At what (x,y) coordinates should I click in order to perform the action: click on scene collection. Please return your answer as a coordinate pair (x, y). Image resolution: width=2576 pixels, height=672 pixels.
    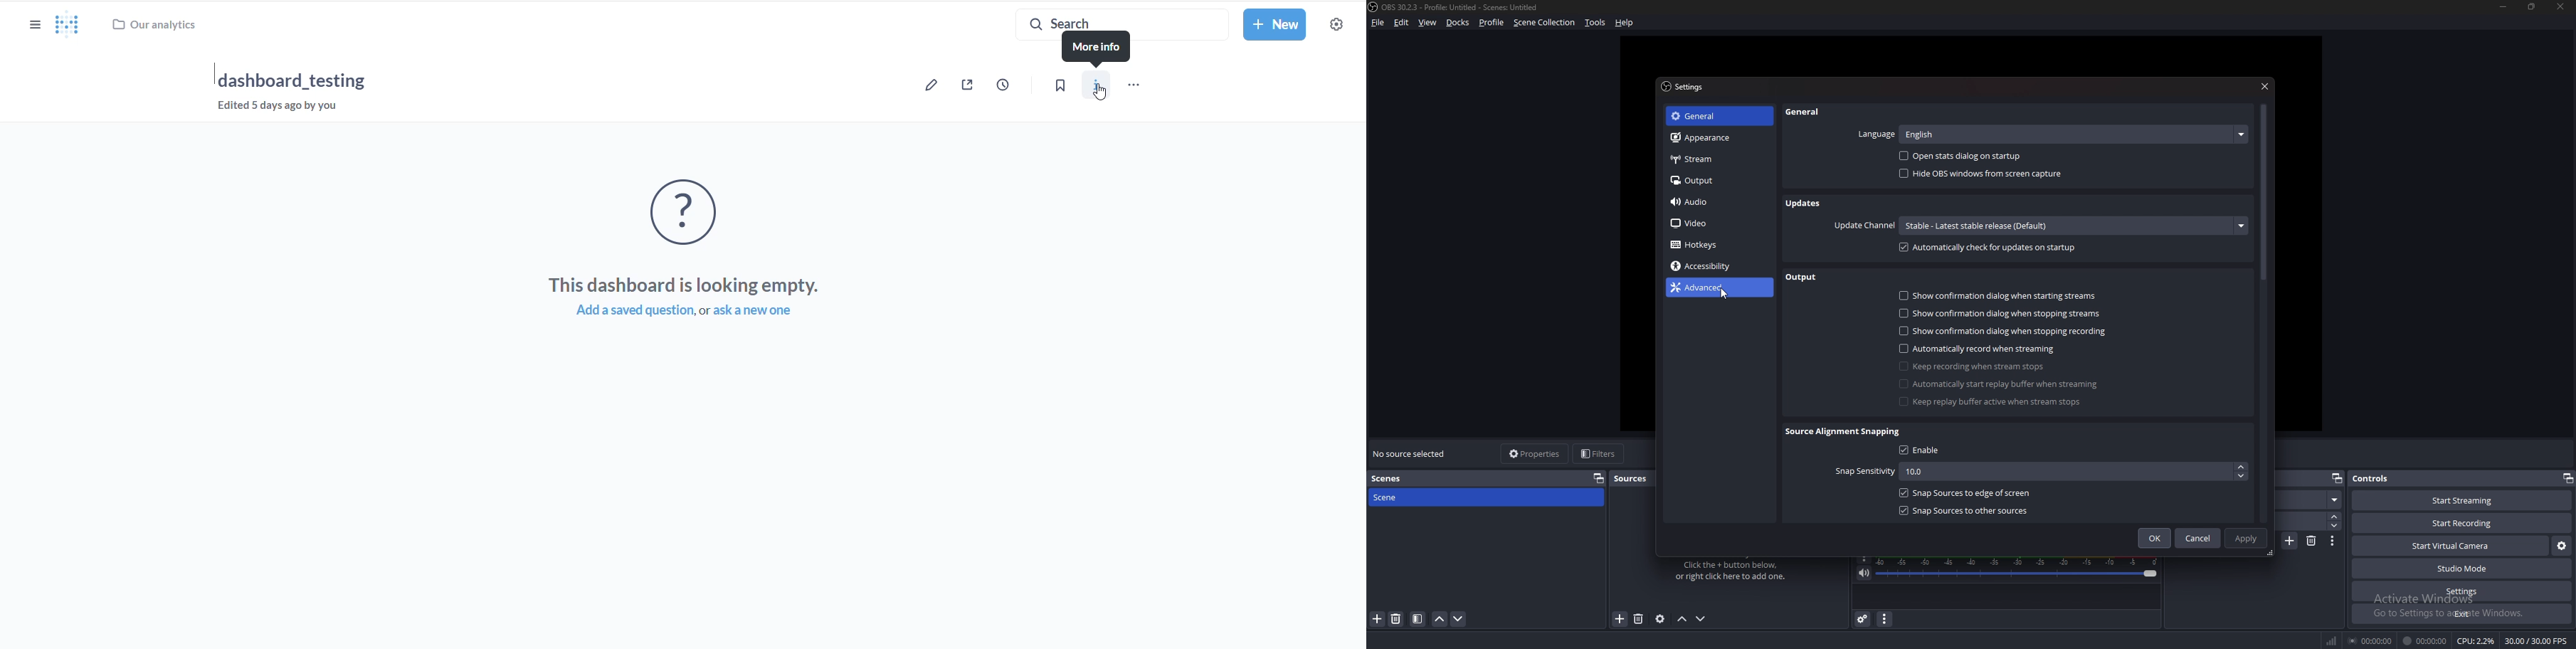
    Looking at the image, I should click on (1545, 22).